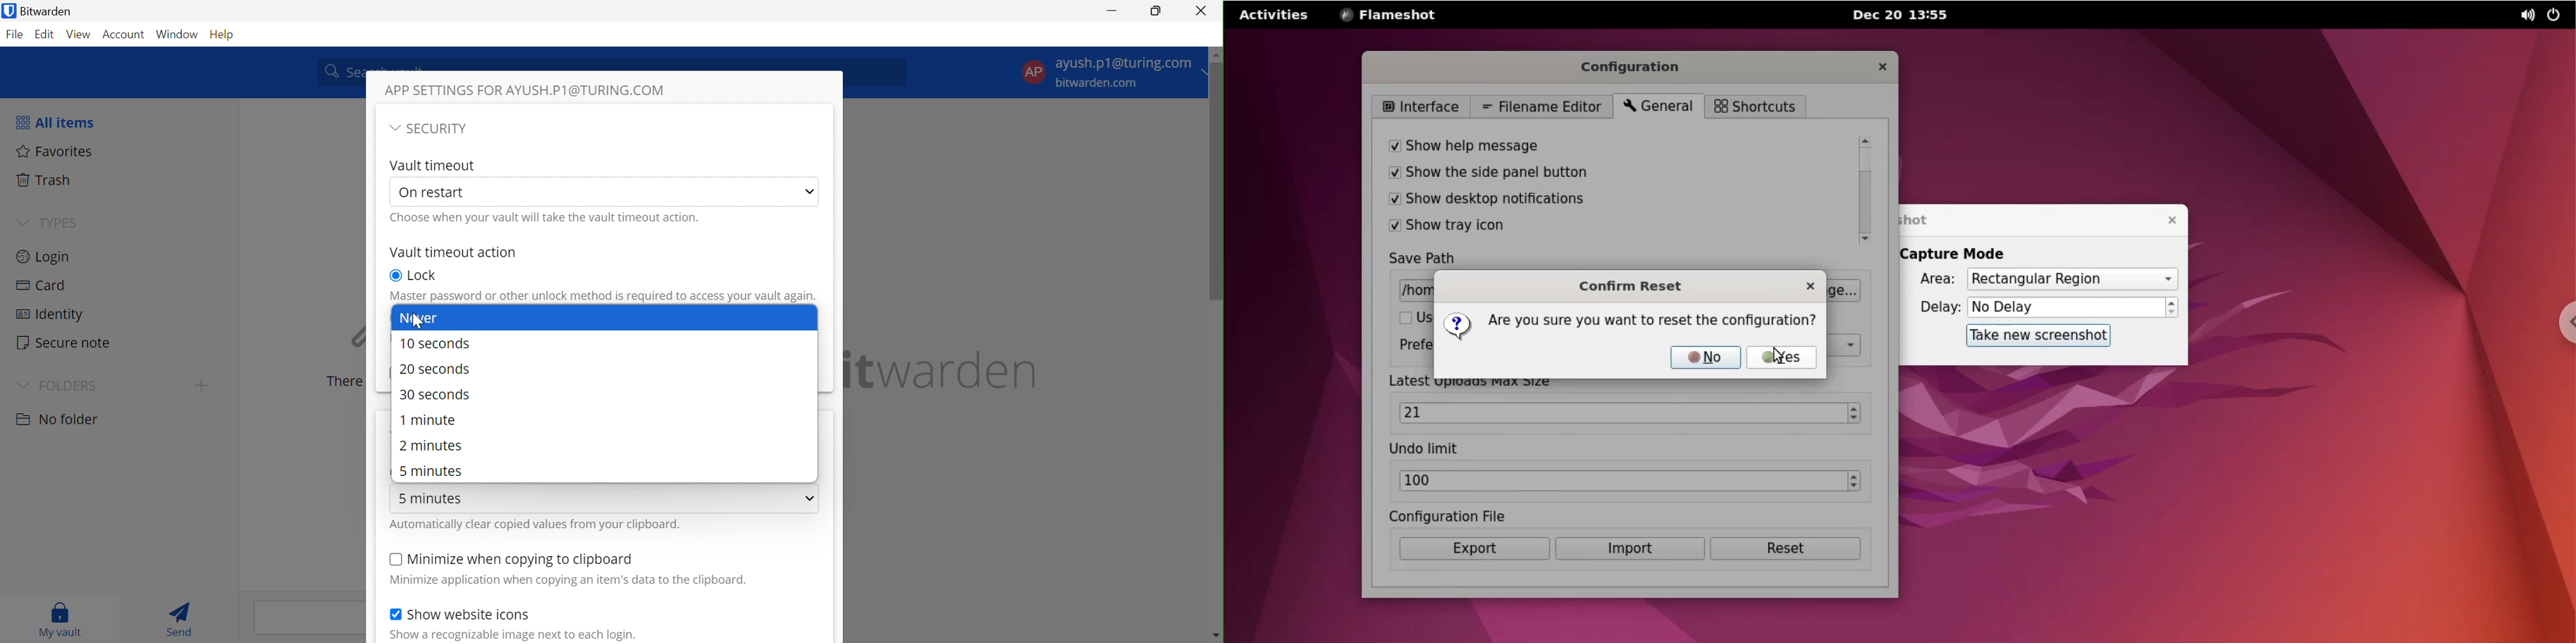 This screenshot has width=2576, height=644. What do you see at coordinates (534, 524) in the screenshot?
I see `Automatically clear copied values from your clipboard.` at bounding box center [534, 524].